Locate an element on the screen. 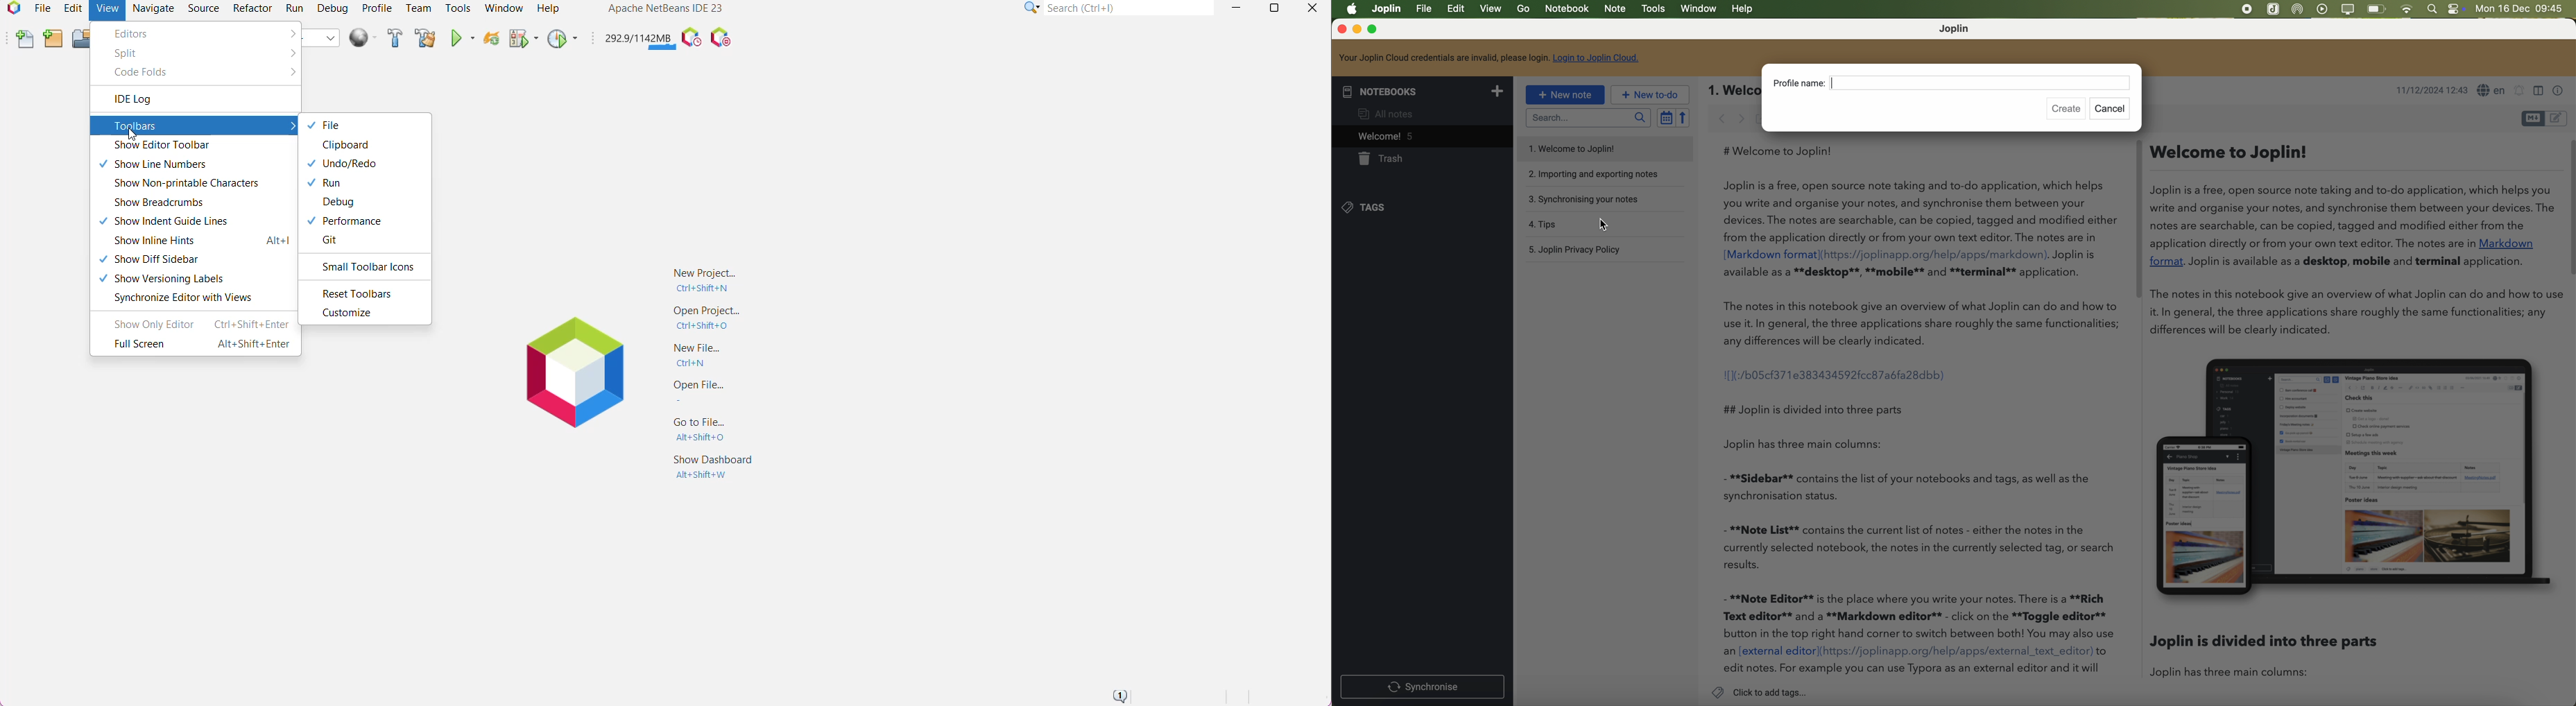 This screenshot has height=728, width=2576. trash is located at coordinates (1383, 159).